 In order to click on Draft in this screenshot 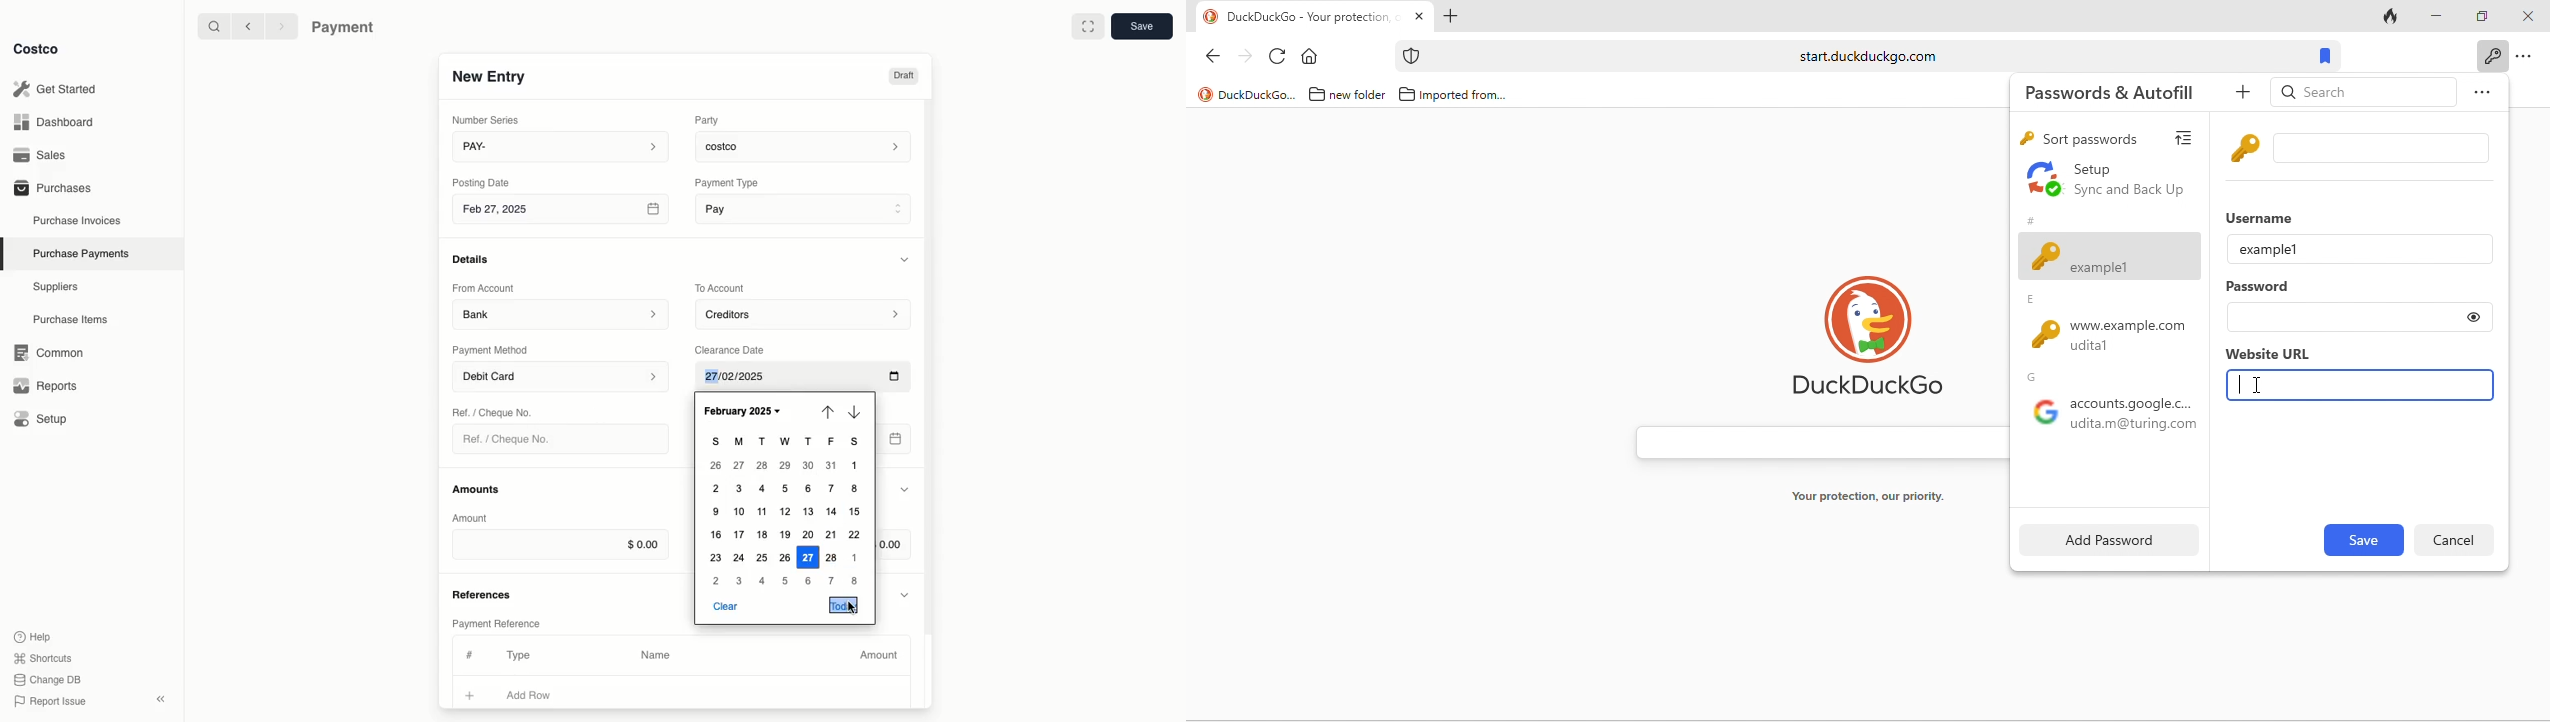, I will do `click(903, 76)`.